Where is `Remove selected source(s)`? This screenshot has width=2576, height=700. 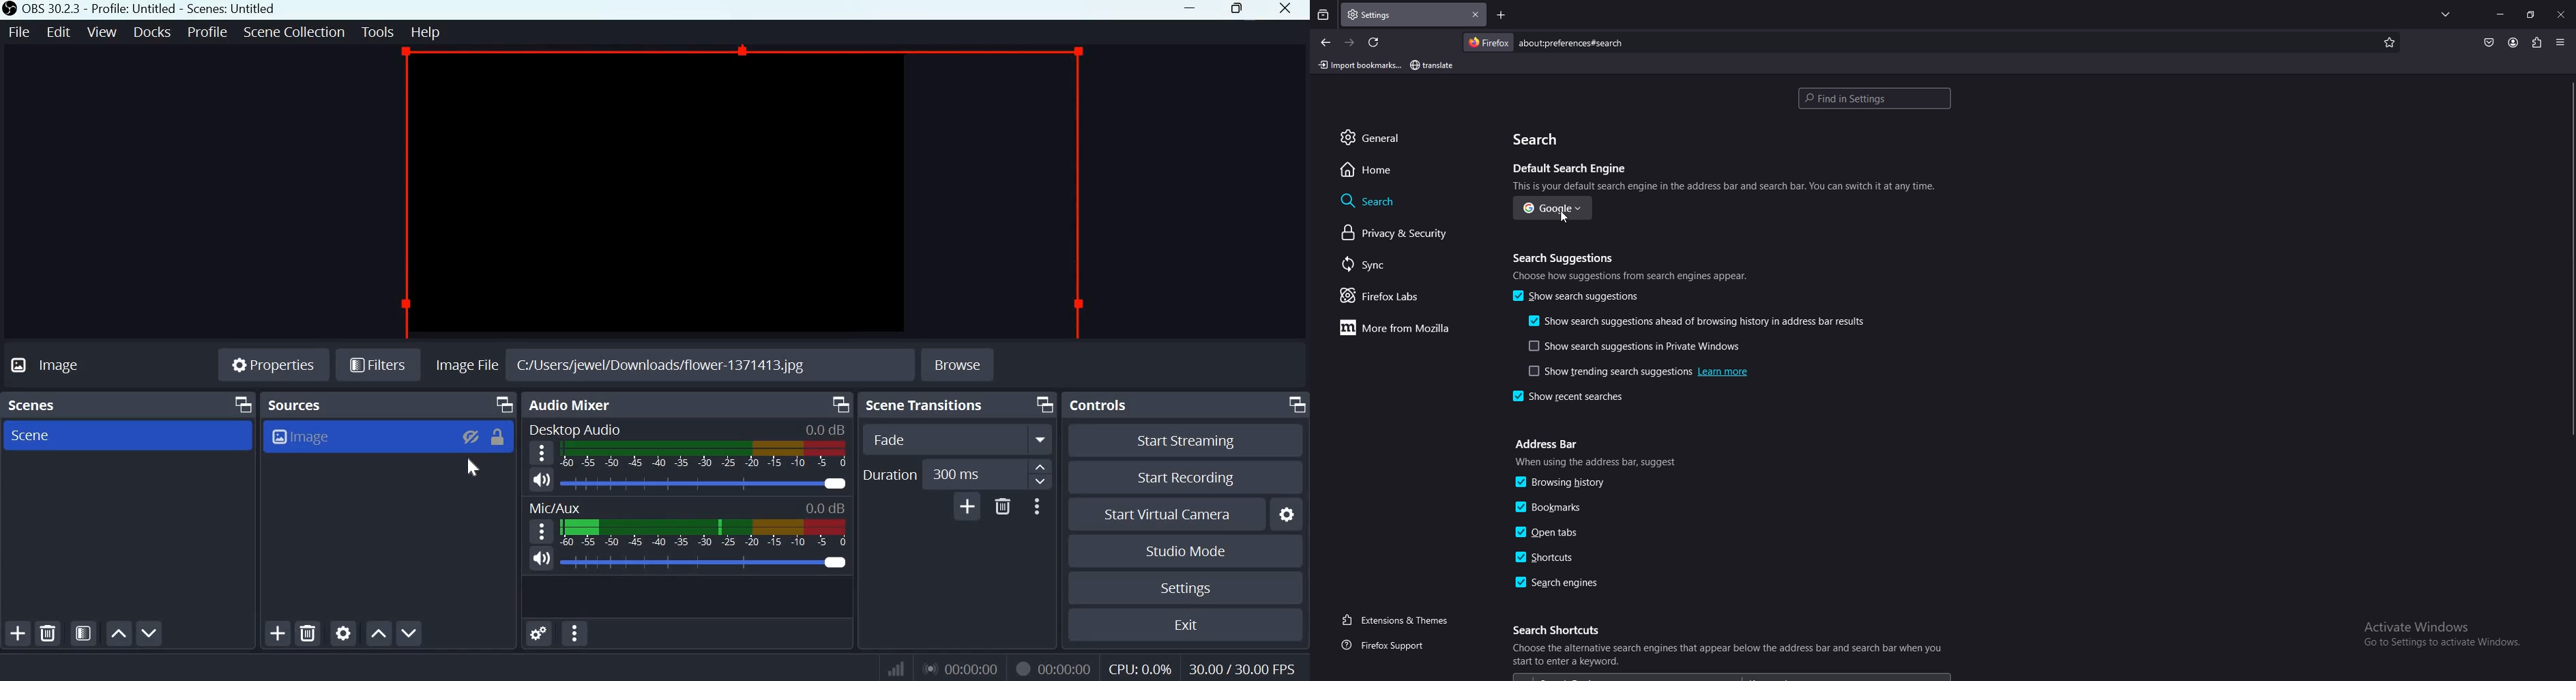
Remove selected source(s) is located at coordinates (310, 634).